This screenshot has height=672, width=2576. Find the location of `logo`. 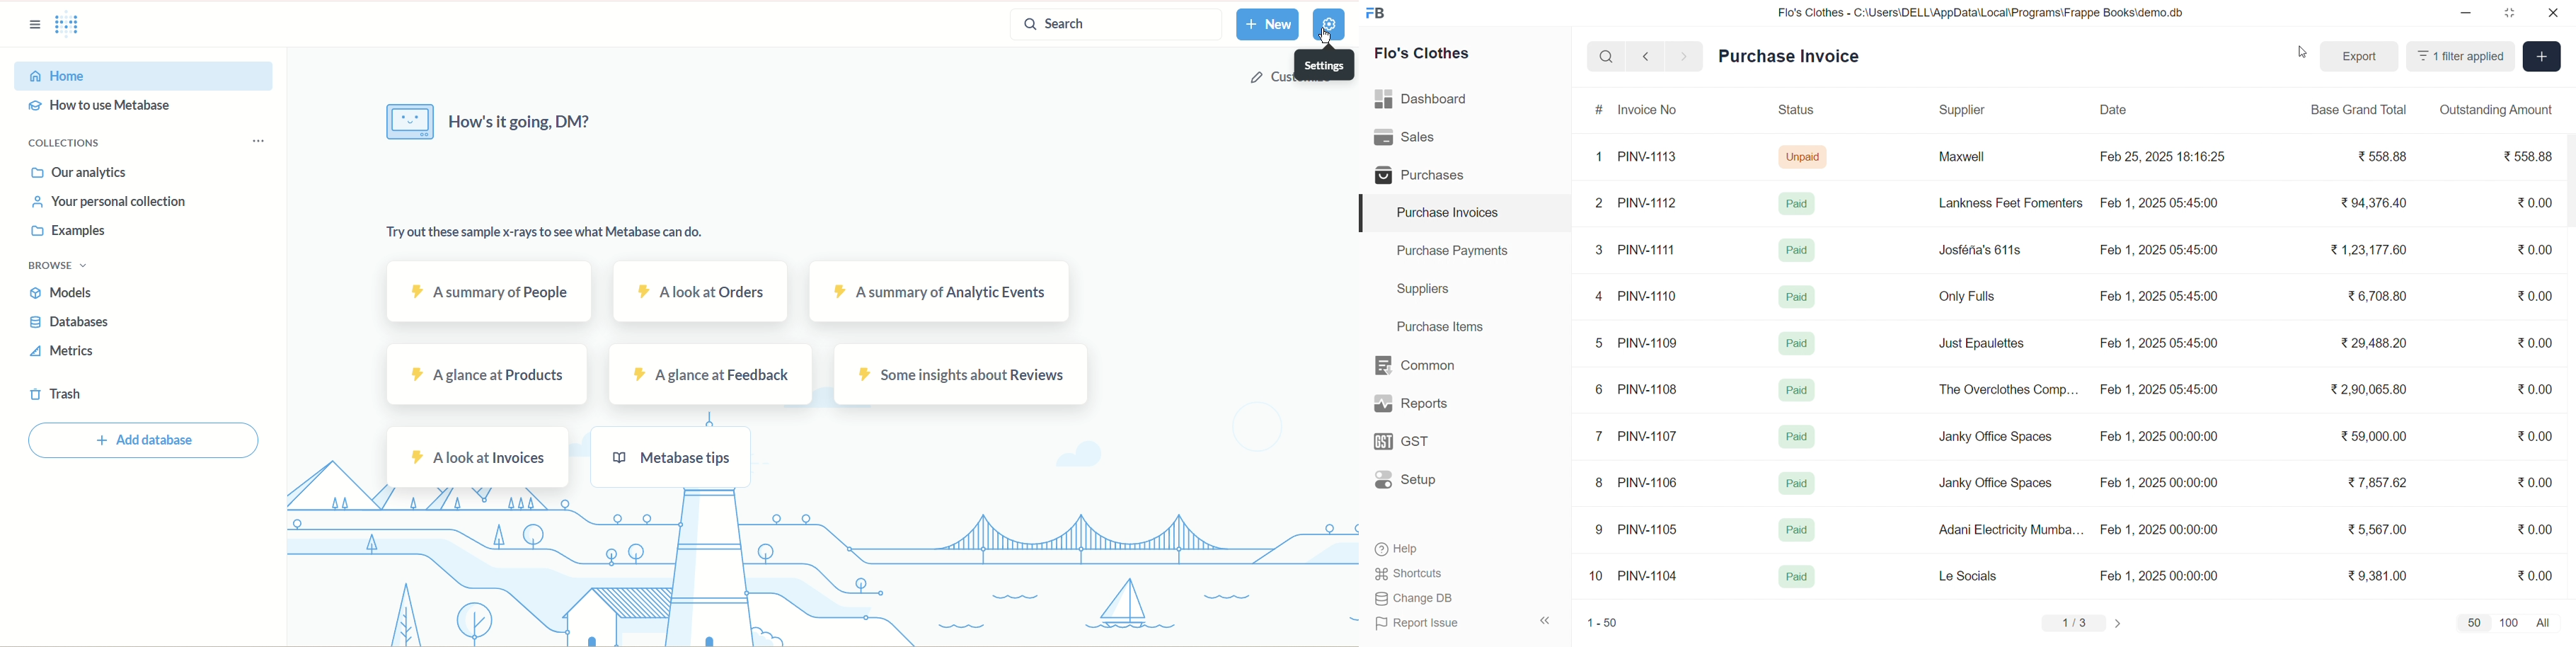

logo is located at coordinates (1378, 14).